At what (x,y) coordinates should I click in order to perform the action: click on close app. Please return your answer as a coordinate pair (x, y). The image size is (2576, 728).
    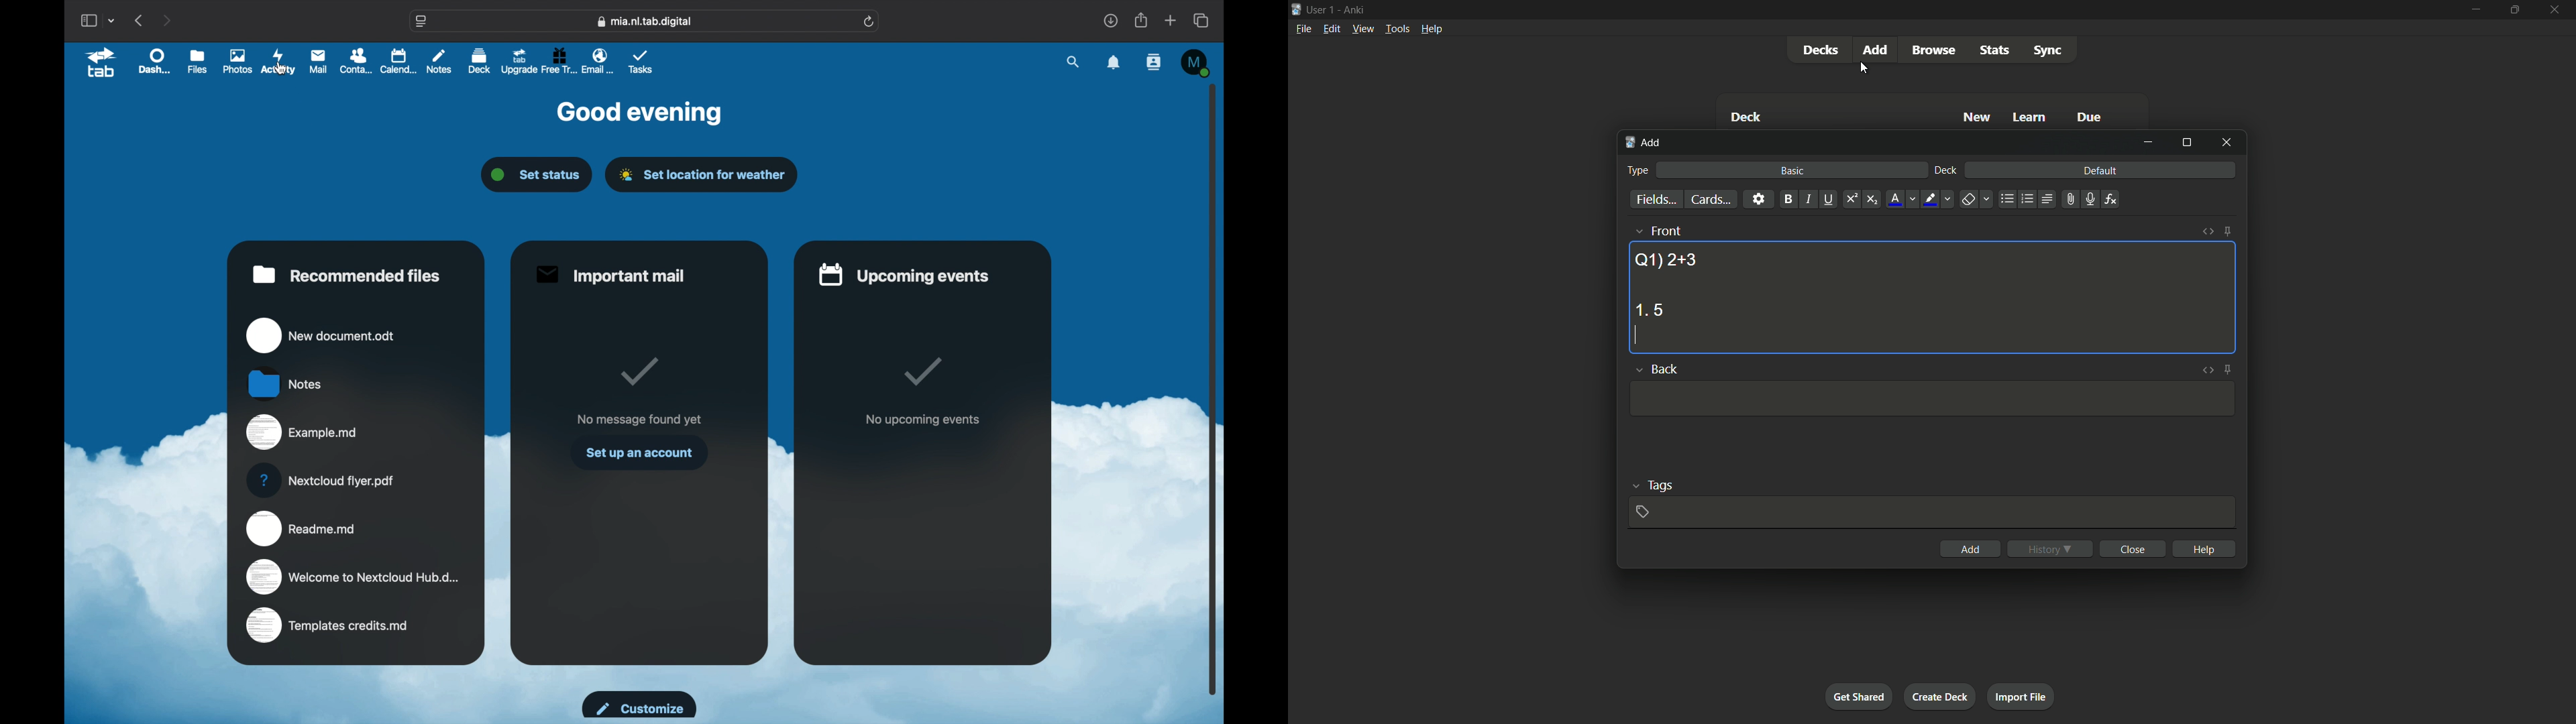
    Looking at the image, I should click on (2556, 9).